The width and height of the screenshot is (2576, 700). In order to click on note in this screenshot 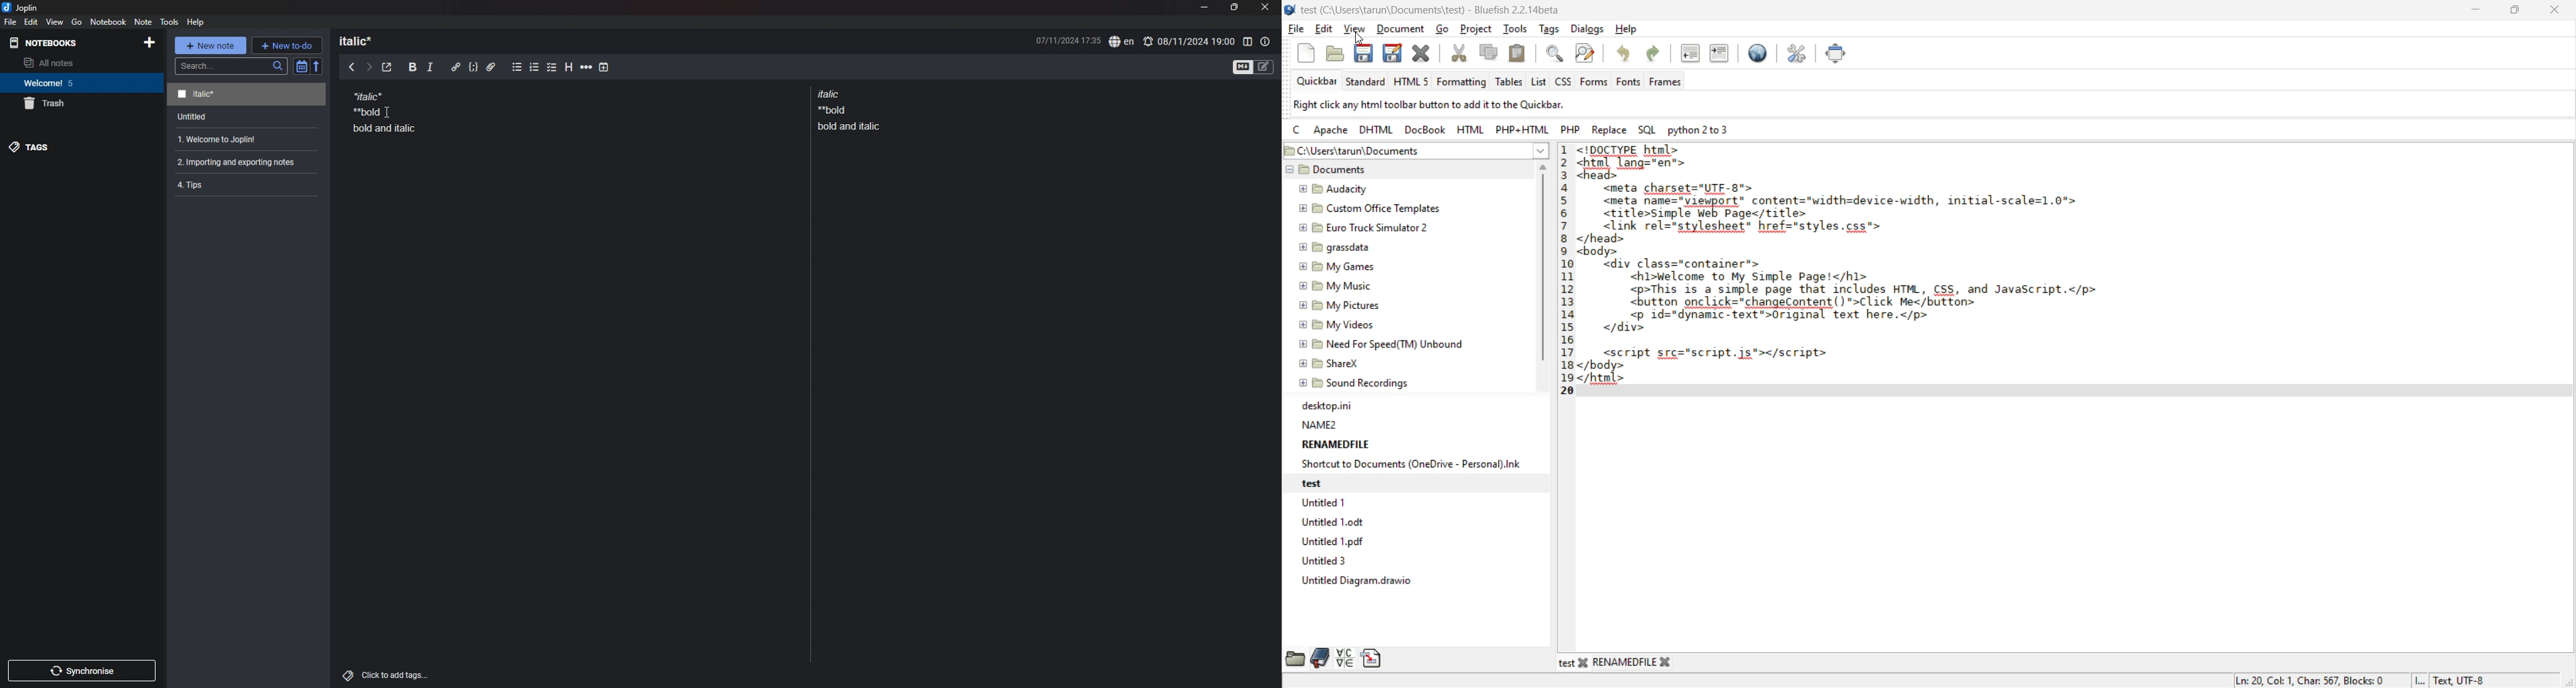, I will do `click(852, 110)`.